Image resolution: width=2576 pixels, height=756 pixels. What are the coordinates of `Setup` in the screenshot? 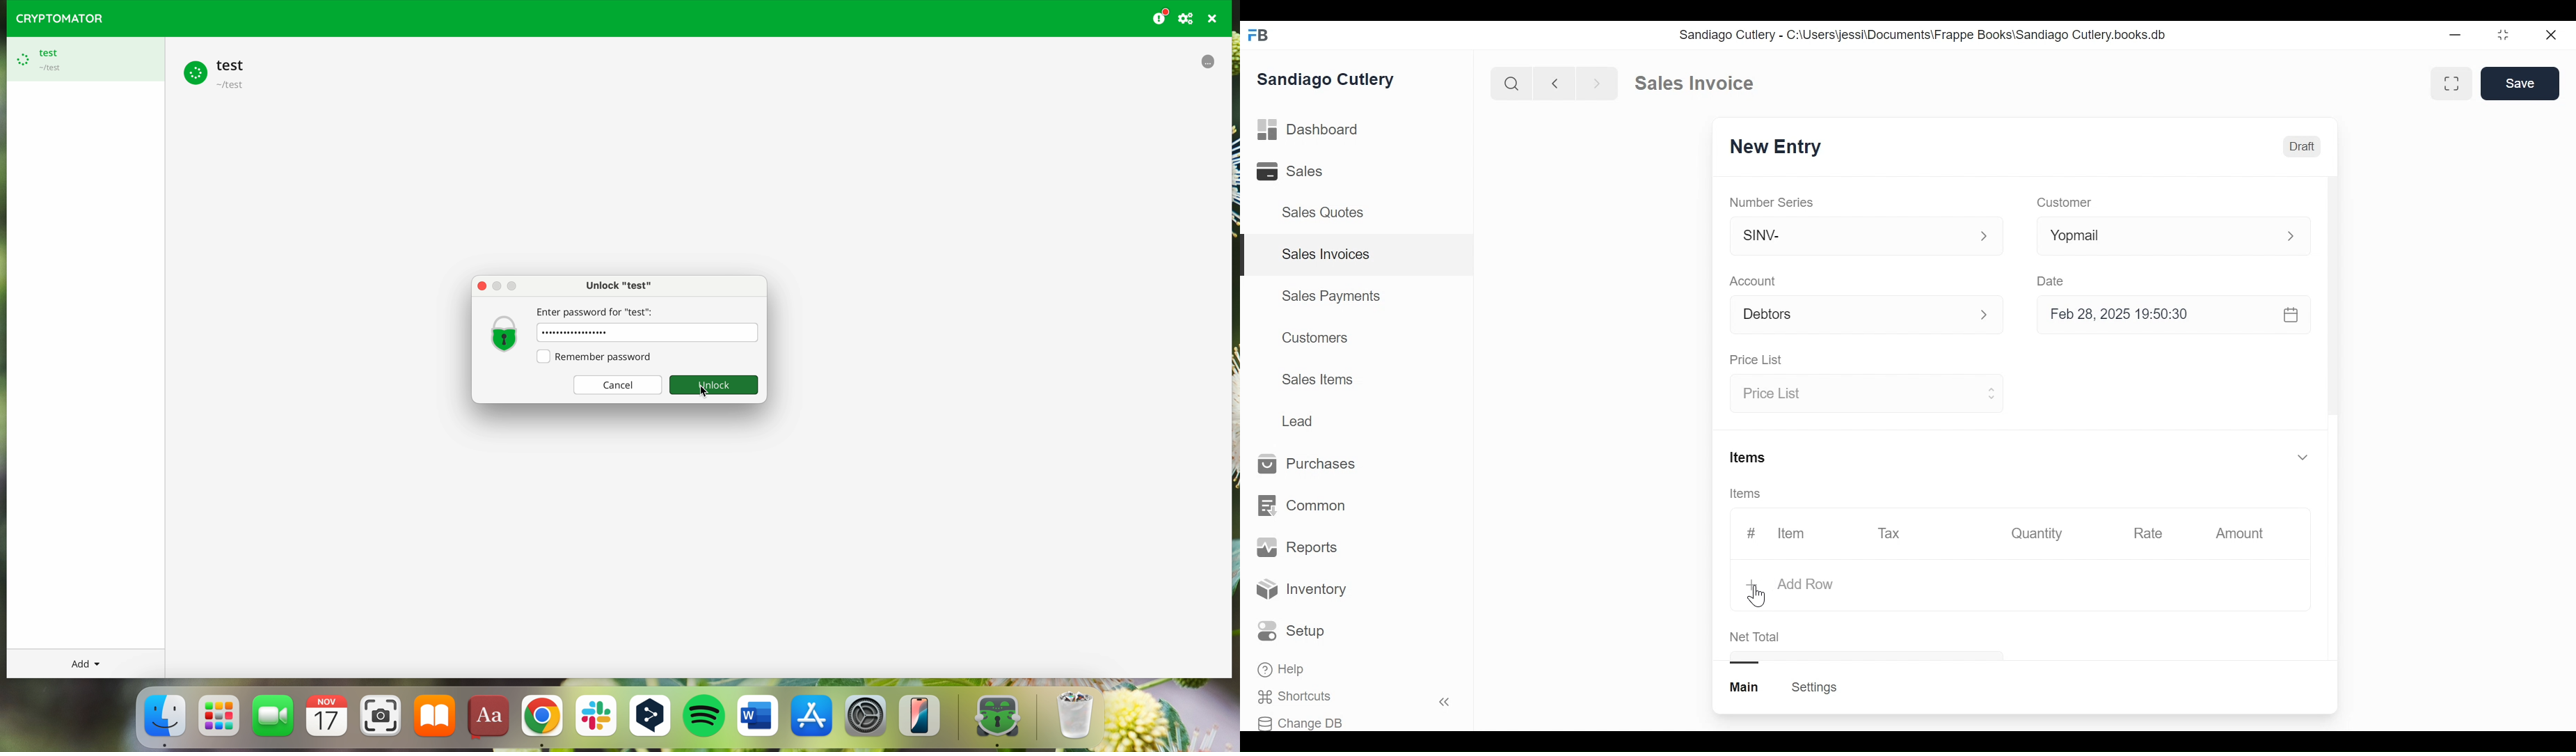 It's located at (1291, 631).